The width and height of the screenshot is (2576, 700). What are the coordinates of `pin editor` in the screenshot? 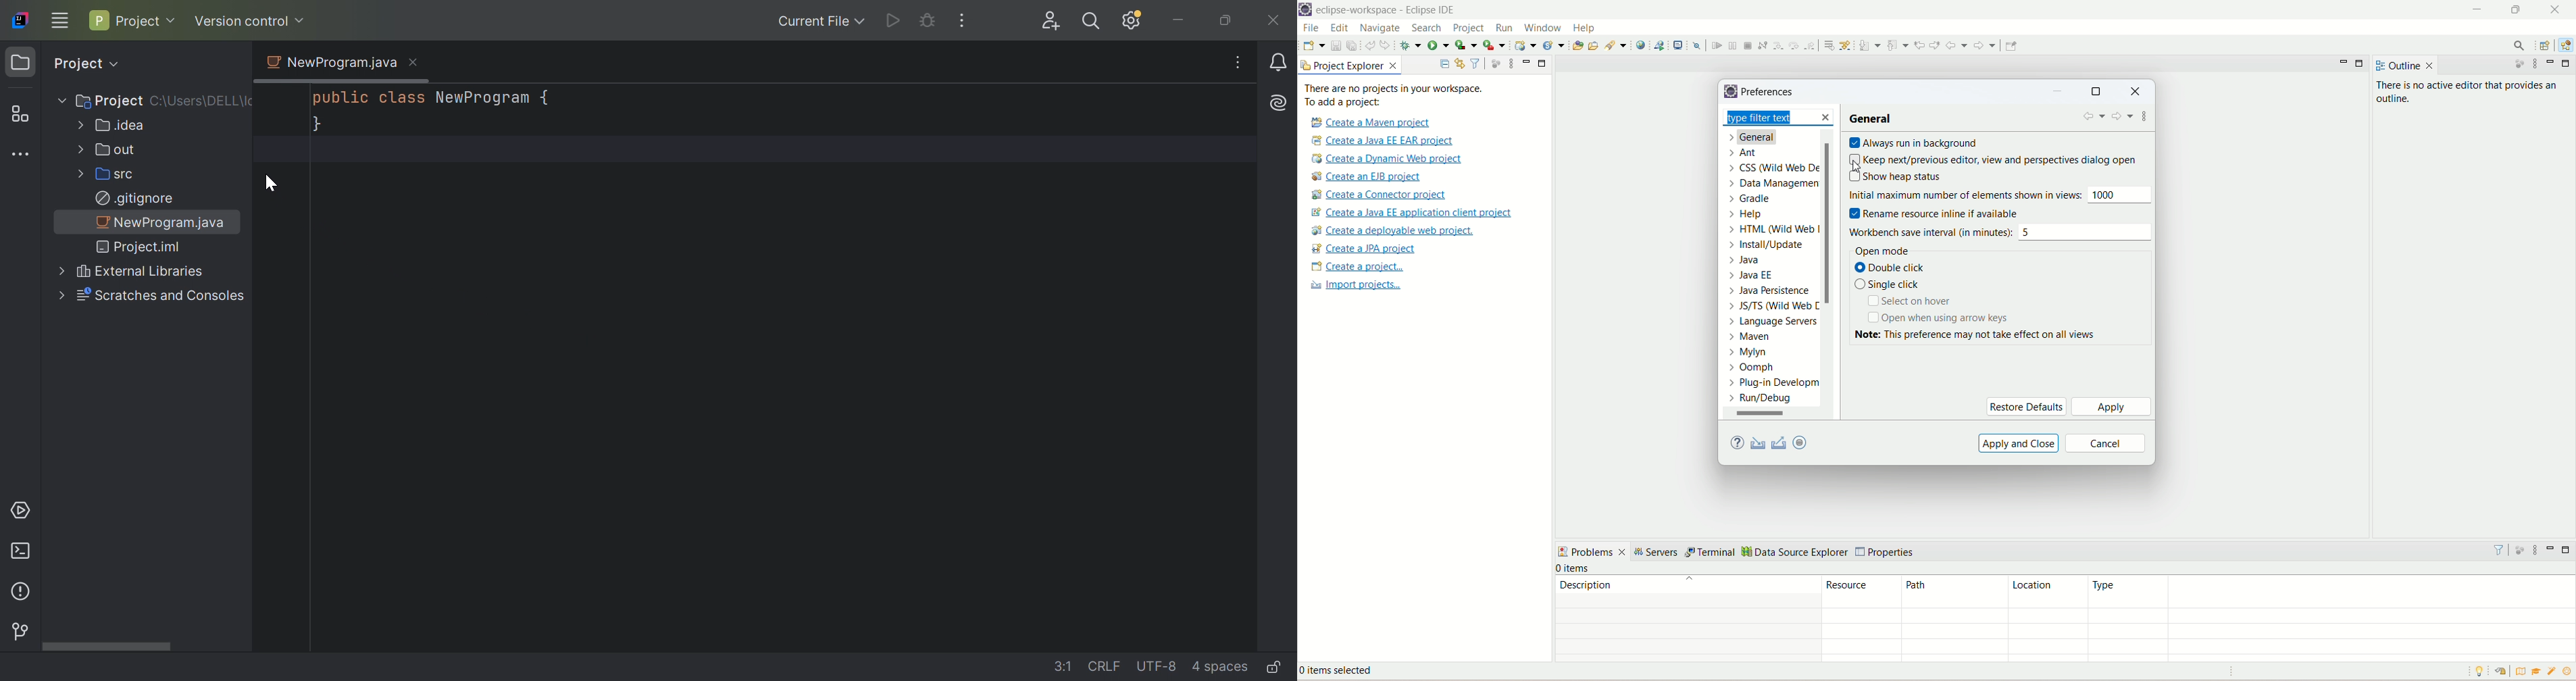 It's located at (2011, 46).